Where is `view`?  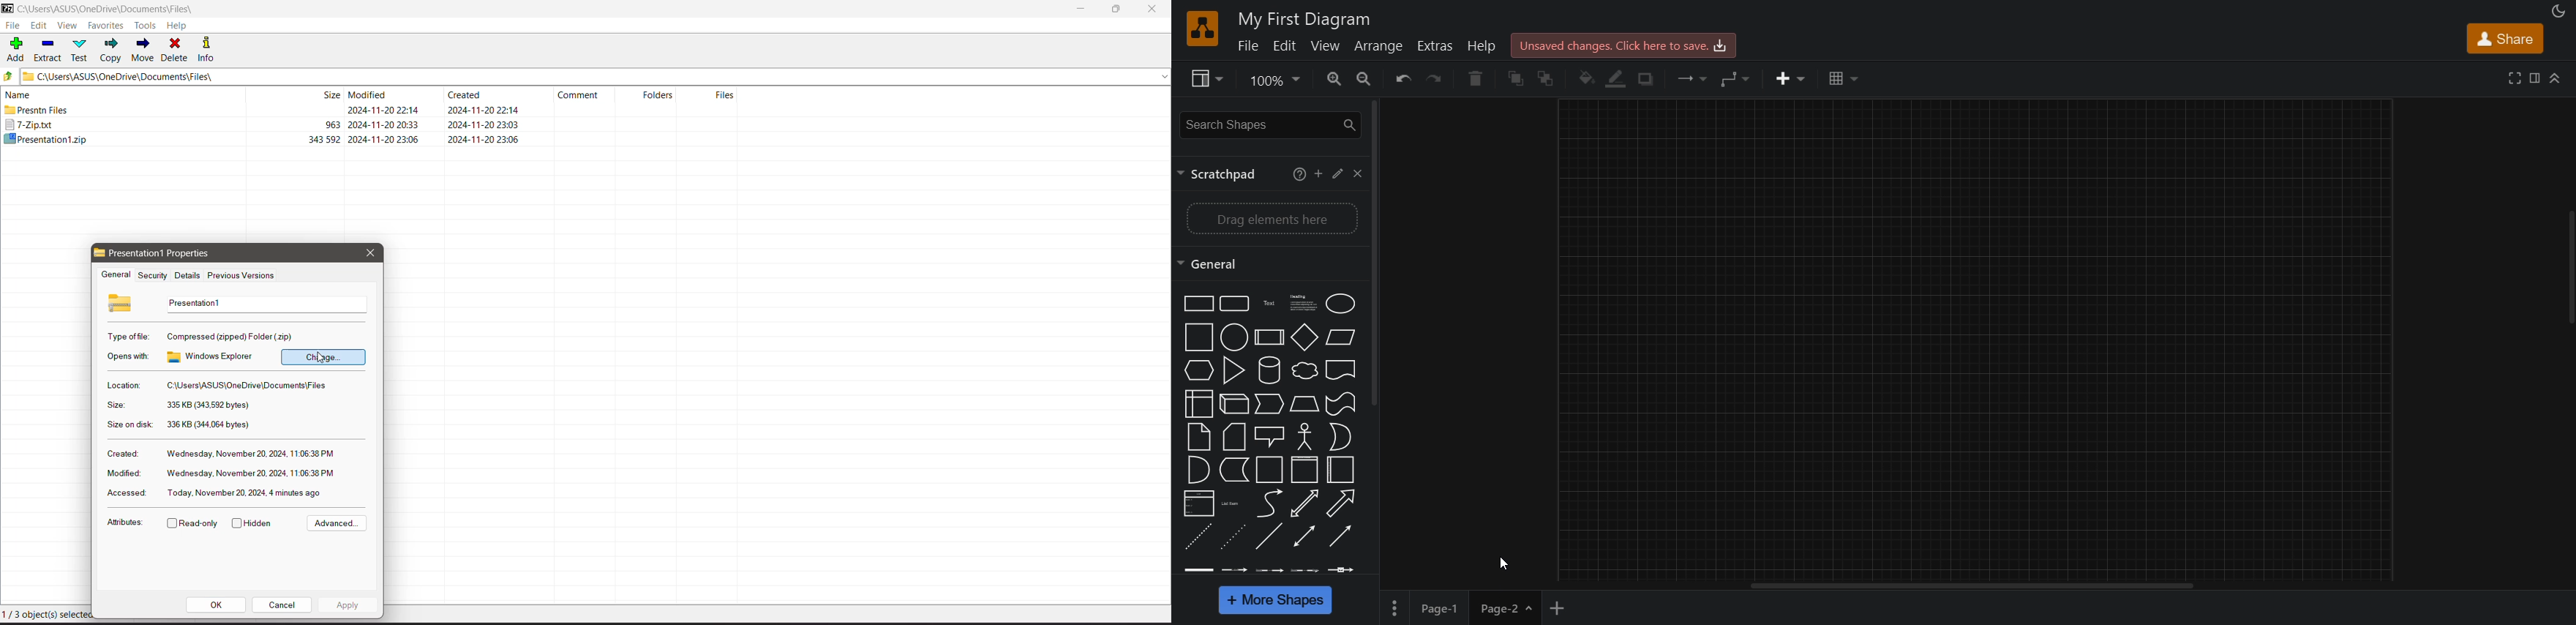
view is located at coordinates (1205, 78).